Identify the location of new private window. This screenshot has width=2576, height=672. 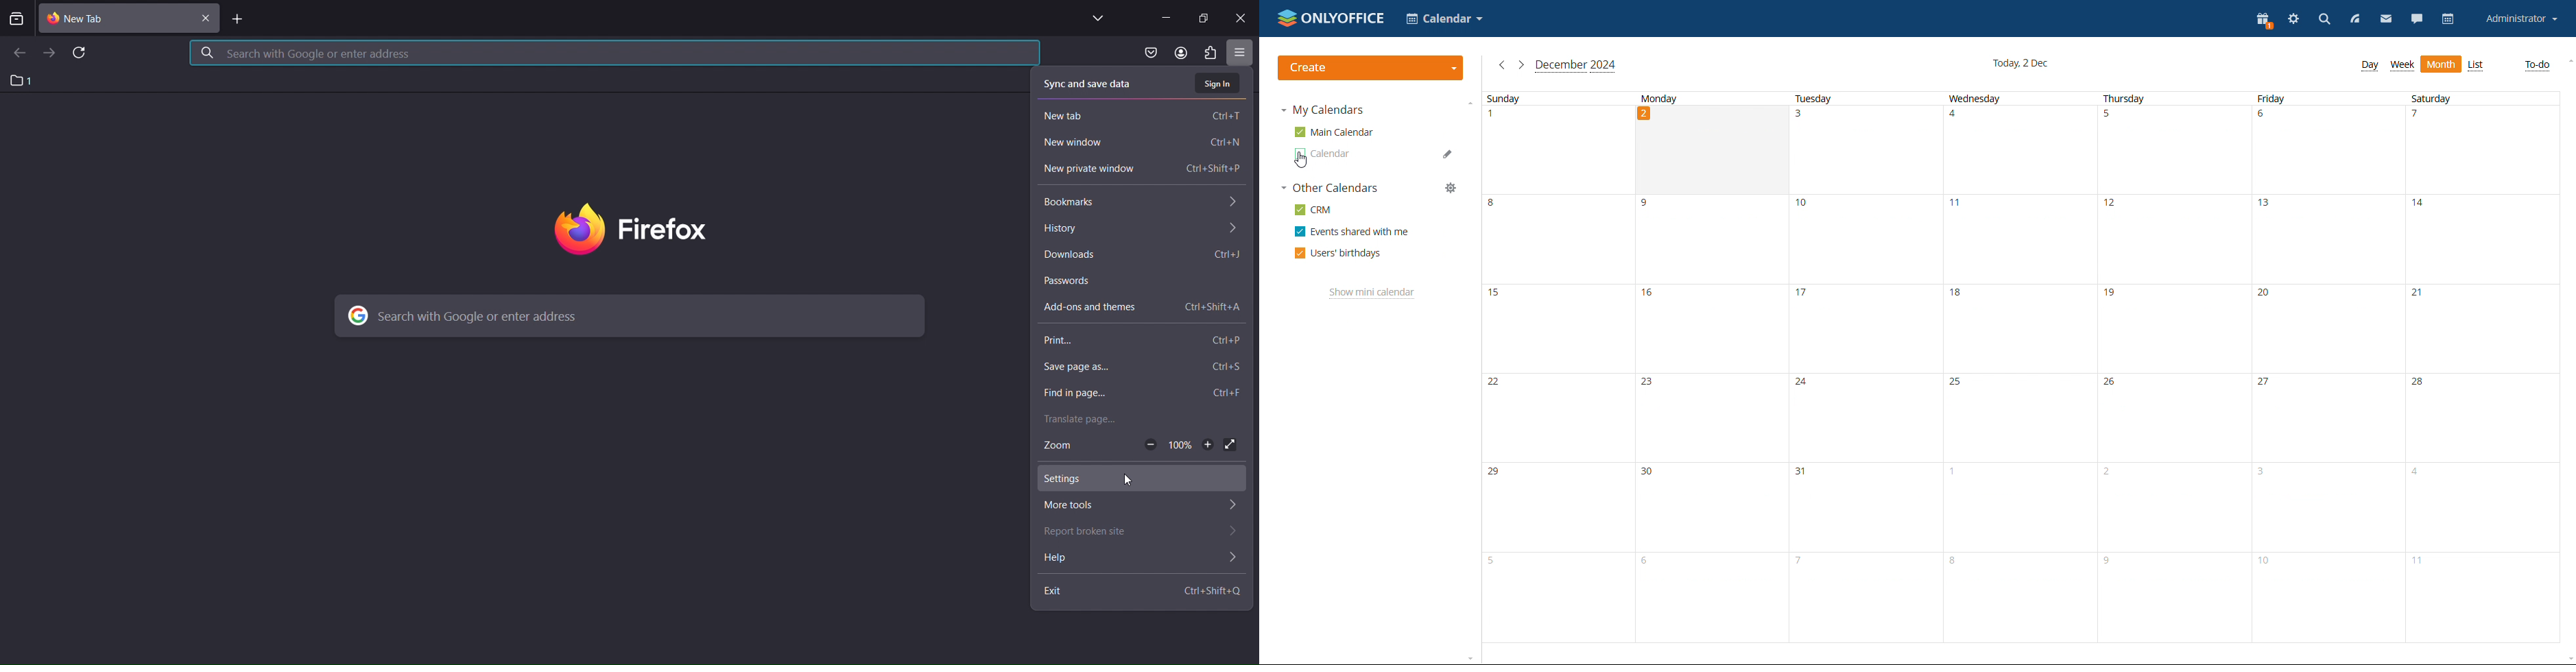
(1144, 168).